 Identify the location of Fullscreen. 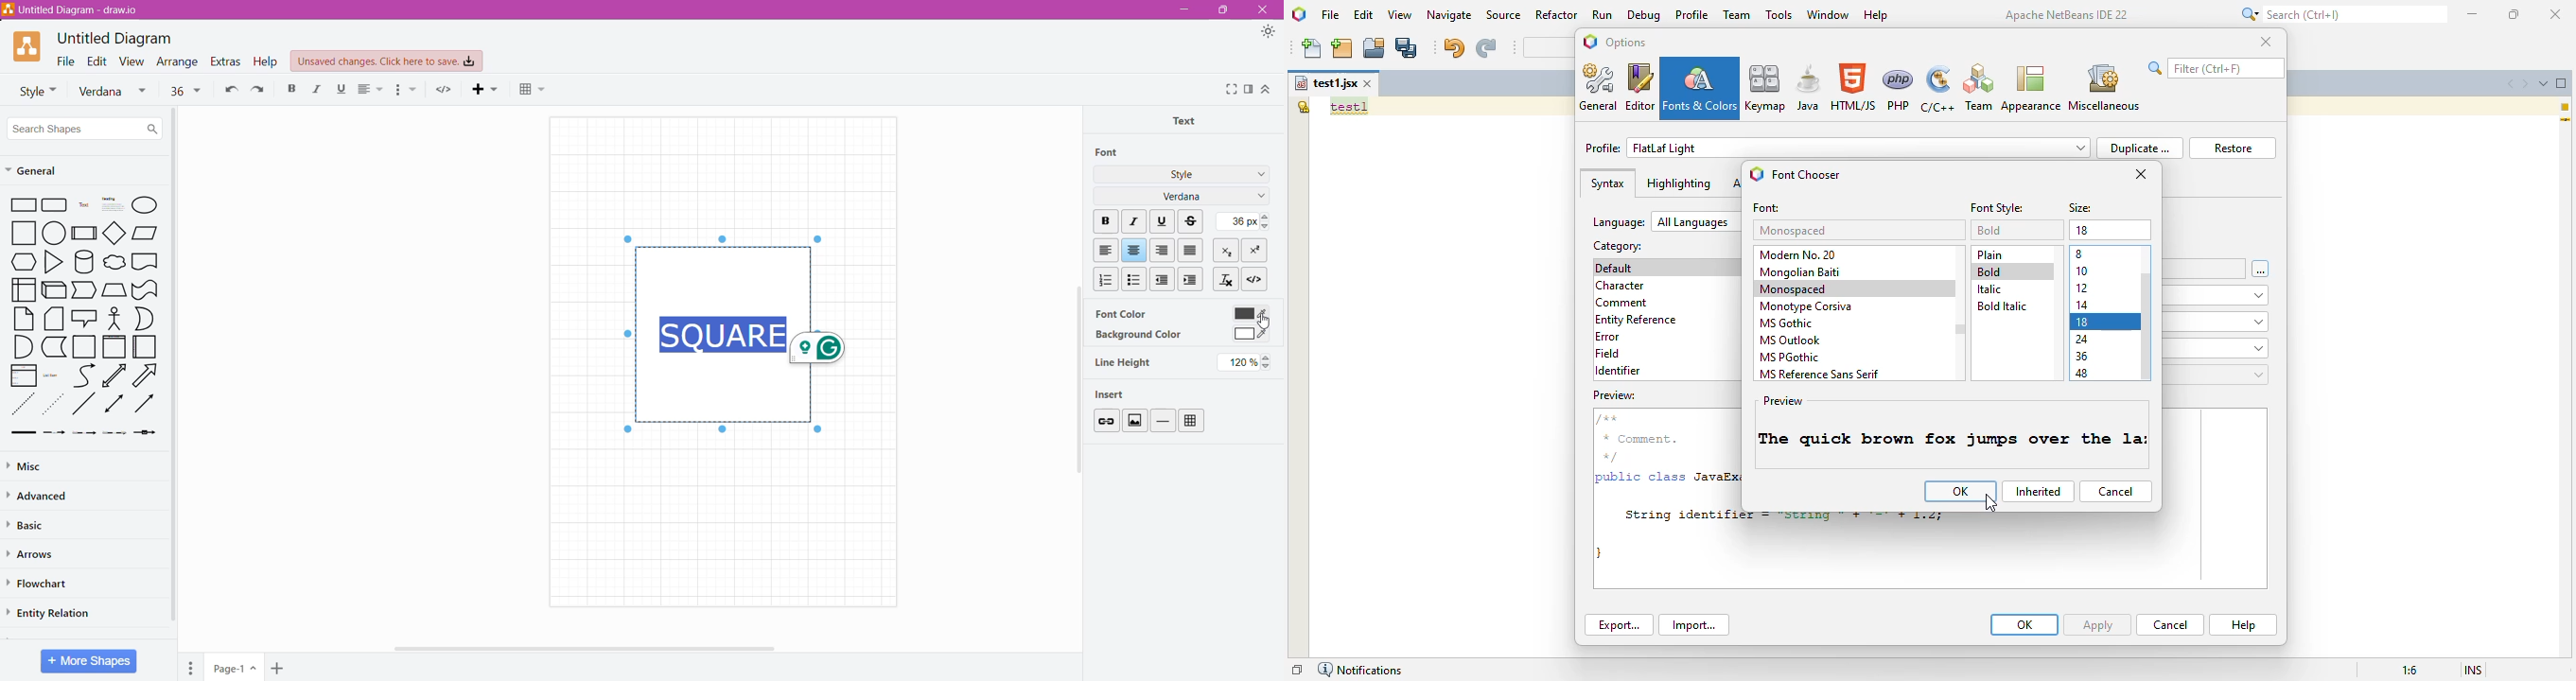
(1231, 90).